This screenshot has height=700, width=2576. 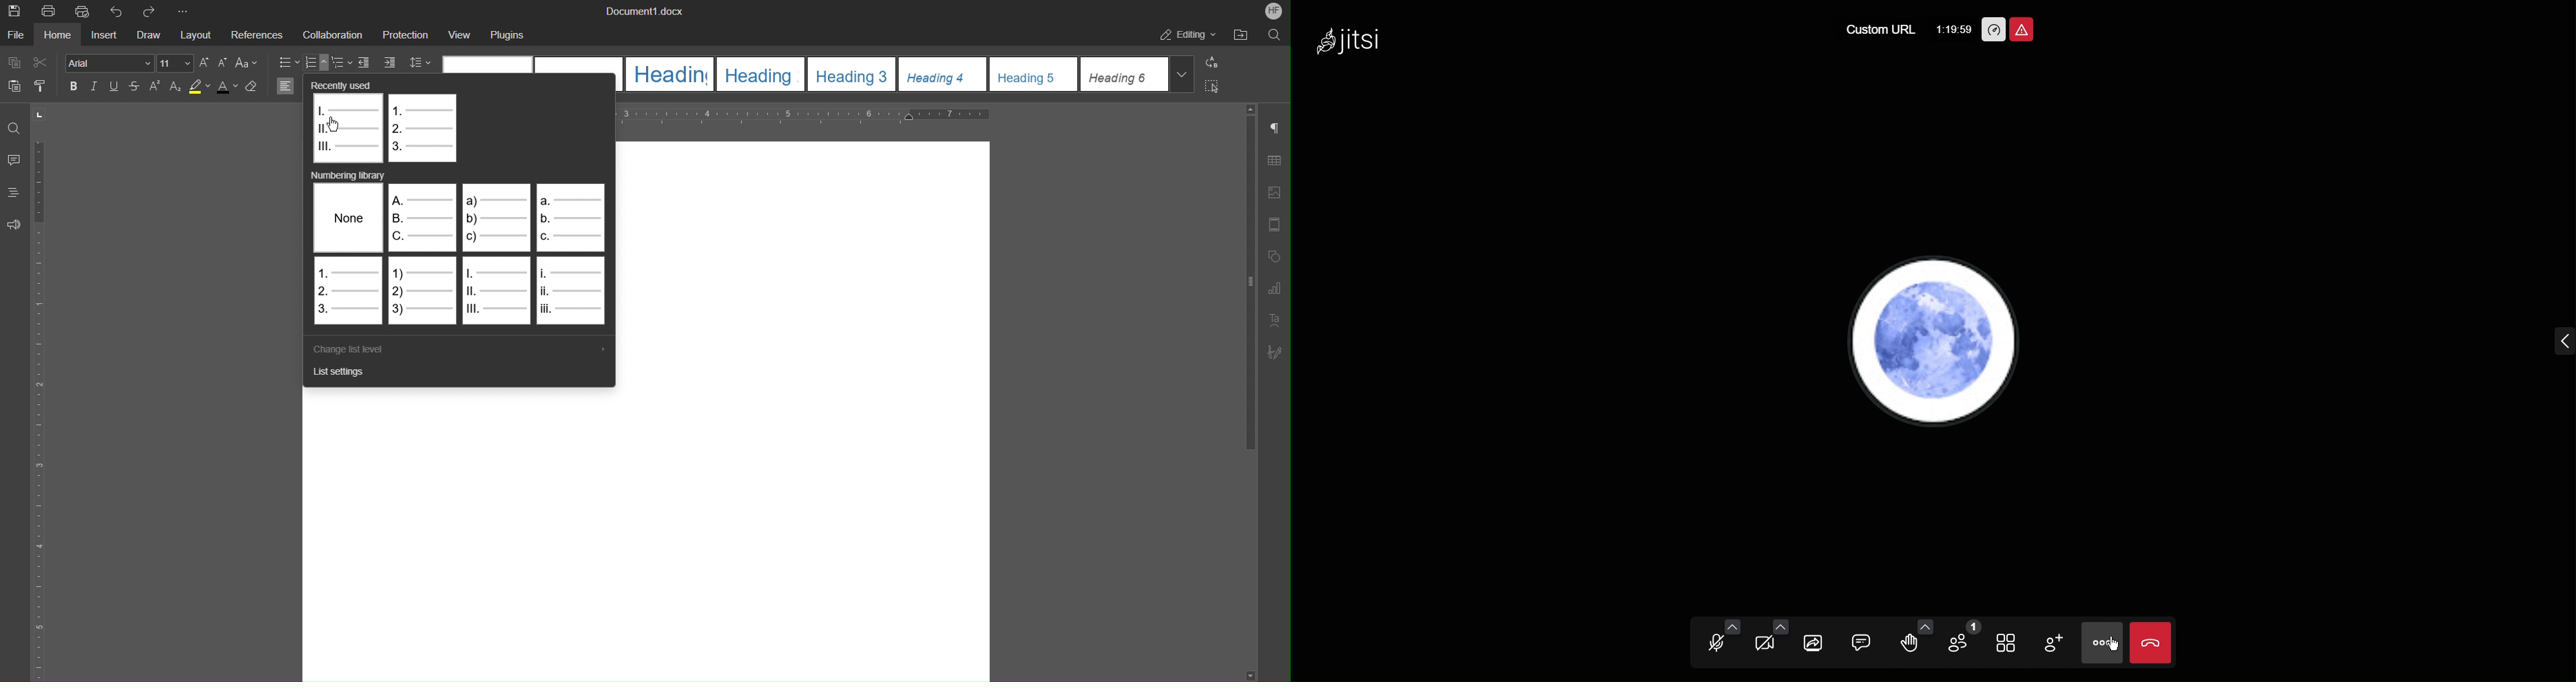 I want to click on Report Unsafe Meeting , so click(x=2022, y=29).